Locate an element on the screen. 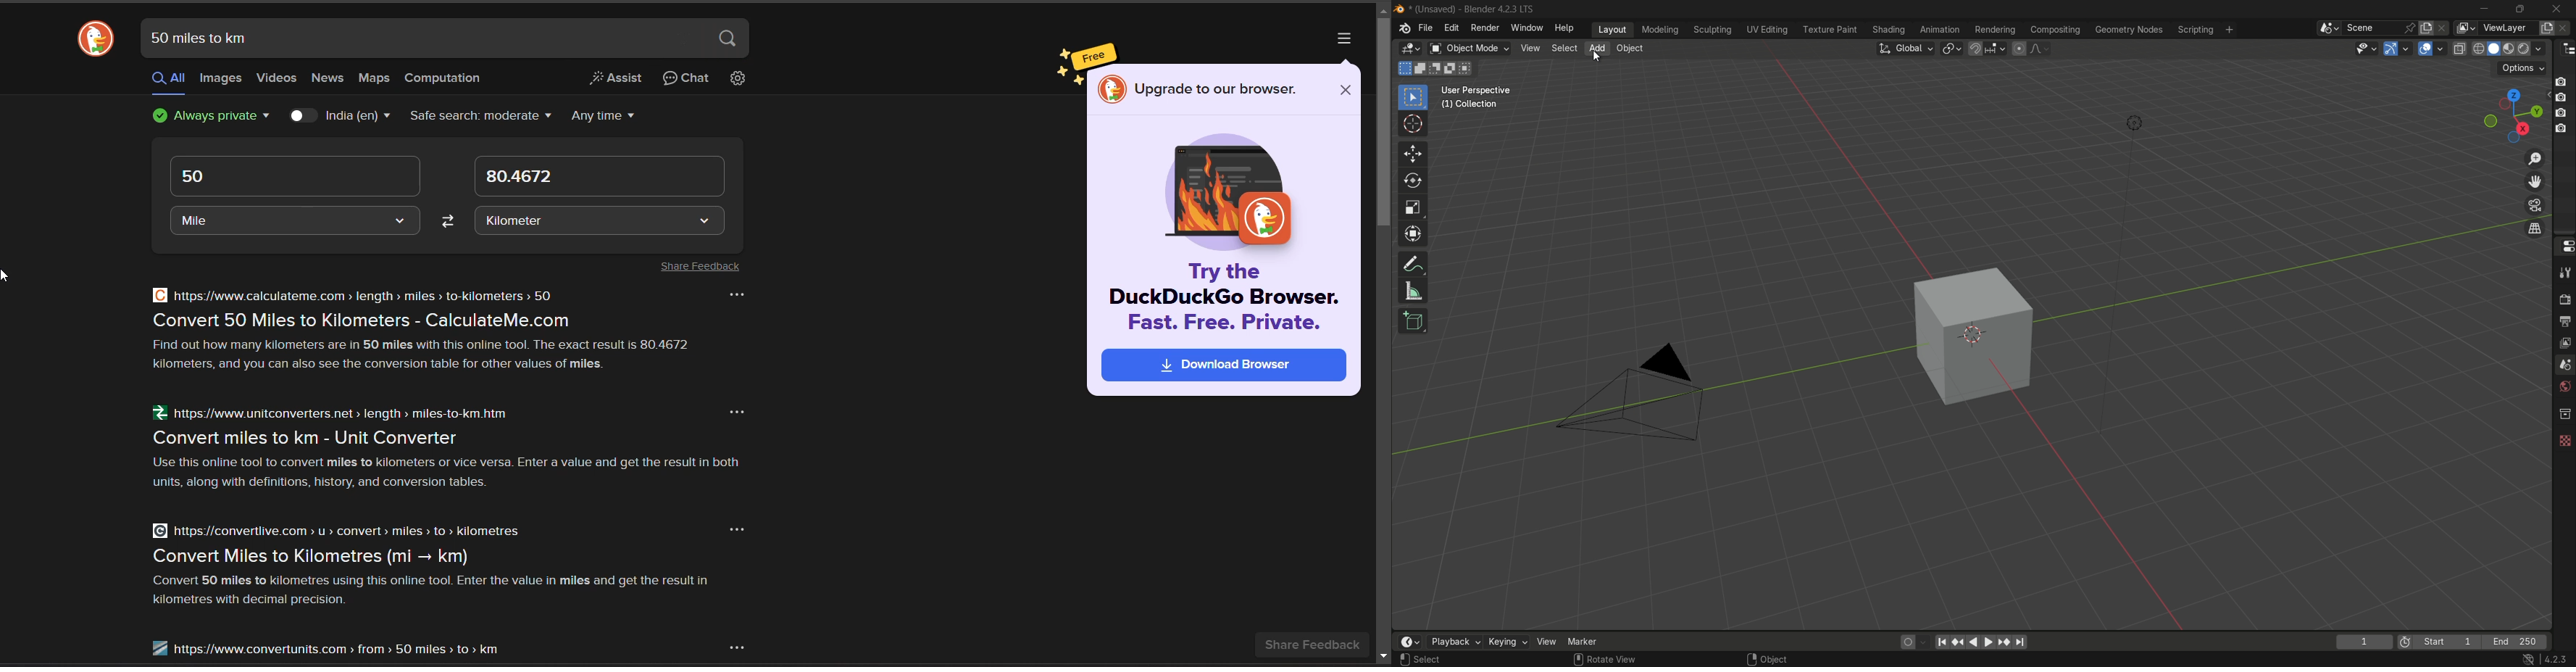  image is located at coordinates (1231, 191).